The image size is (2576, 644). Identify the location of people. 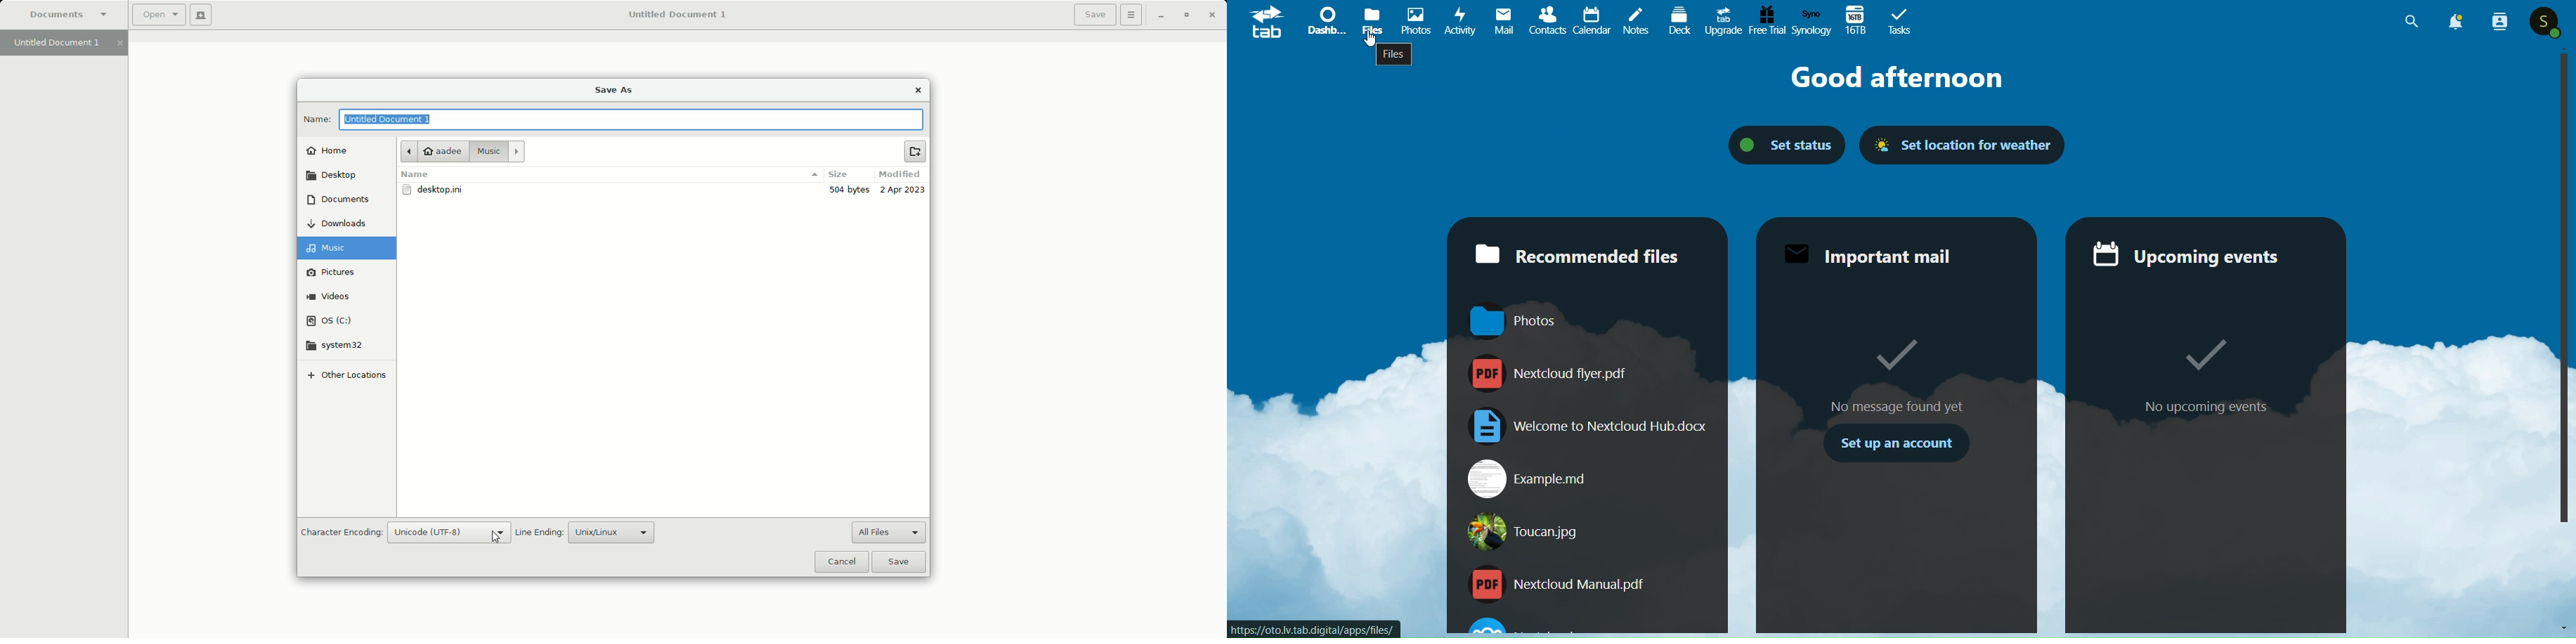
(2501, 23).